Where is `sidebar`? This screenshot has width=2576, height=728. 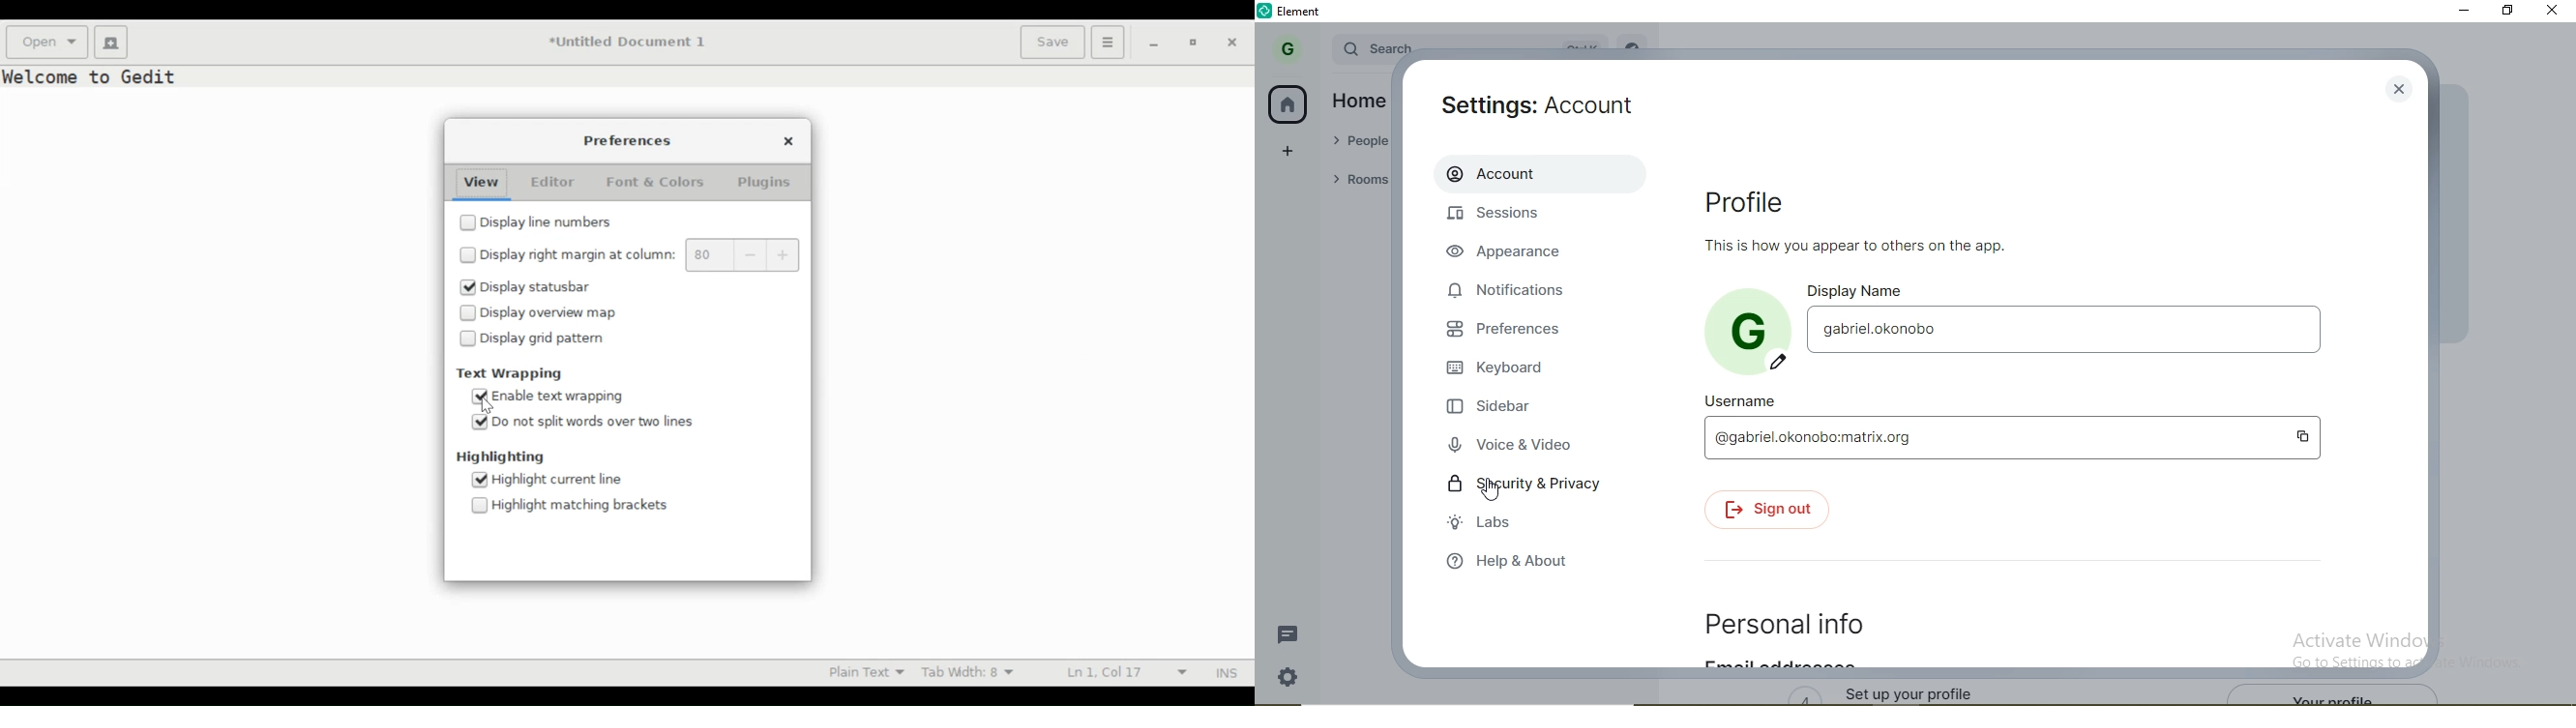 sidebar is located at coordinates (1505, 412).